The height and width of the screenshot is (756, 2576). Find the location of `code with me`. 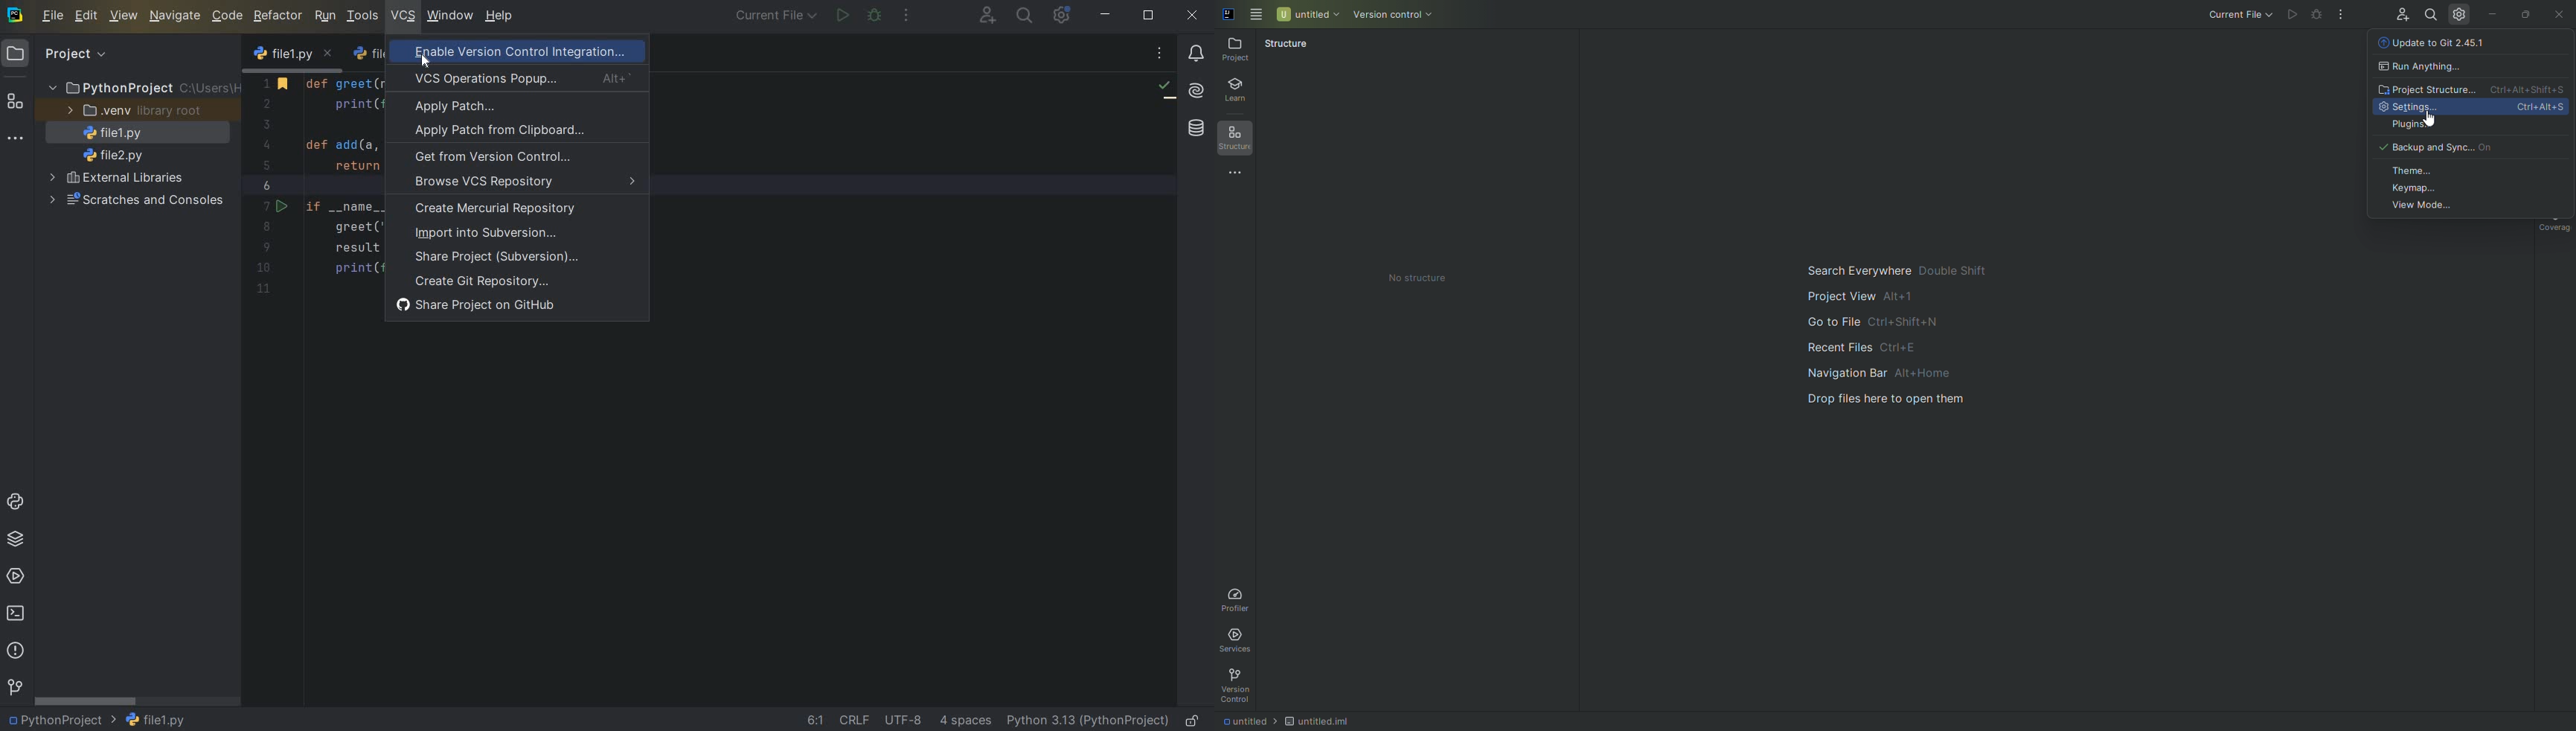

code with me is located at coordinates (987, 17).